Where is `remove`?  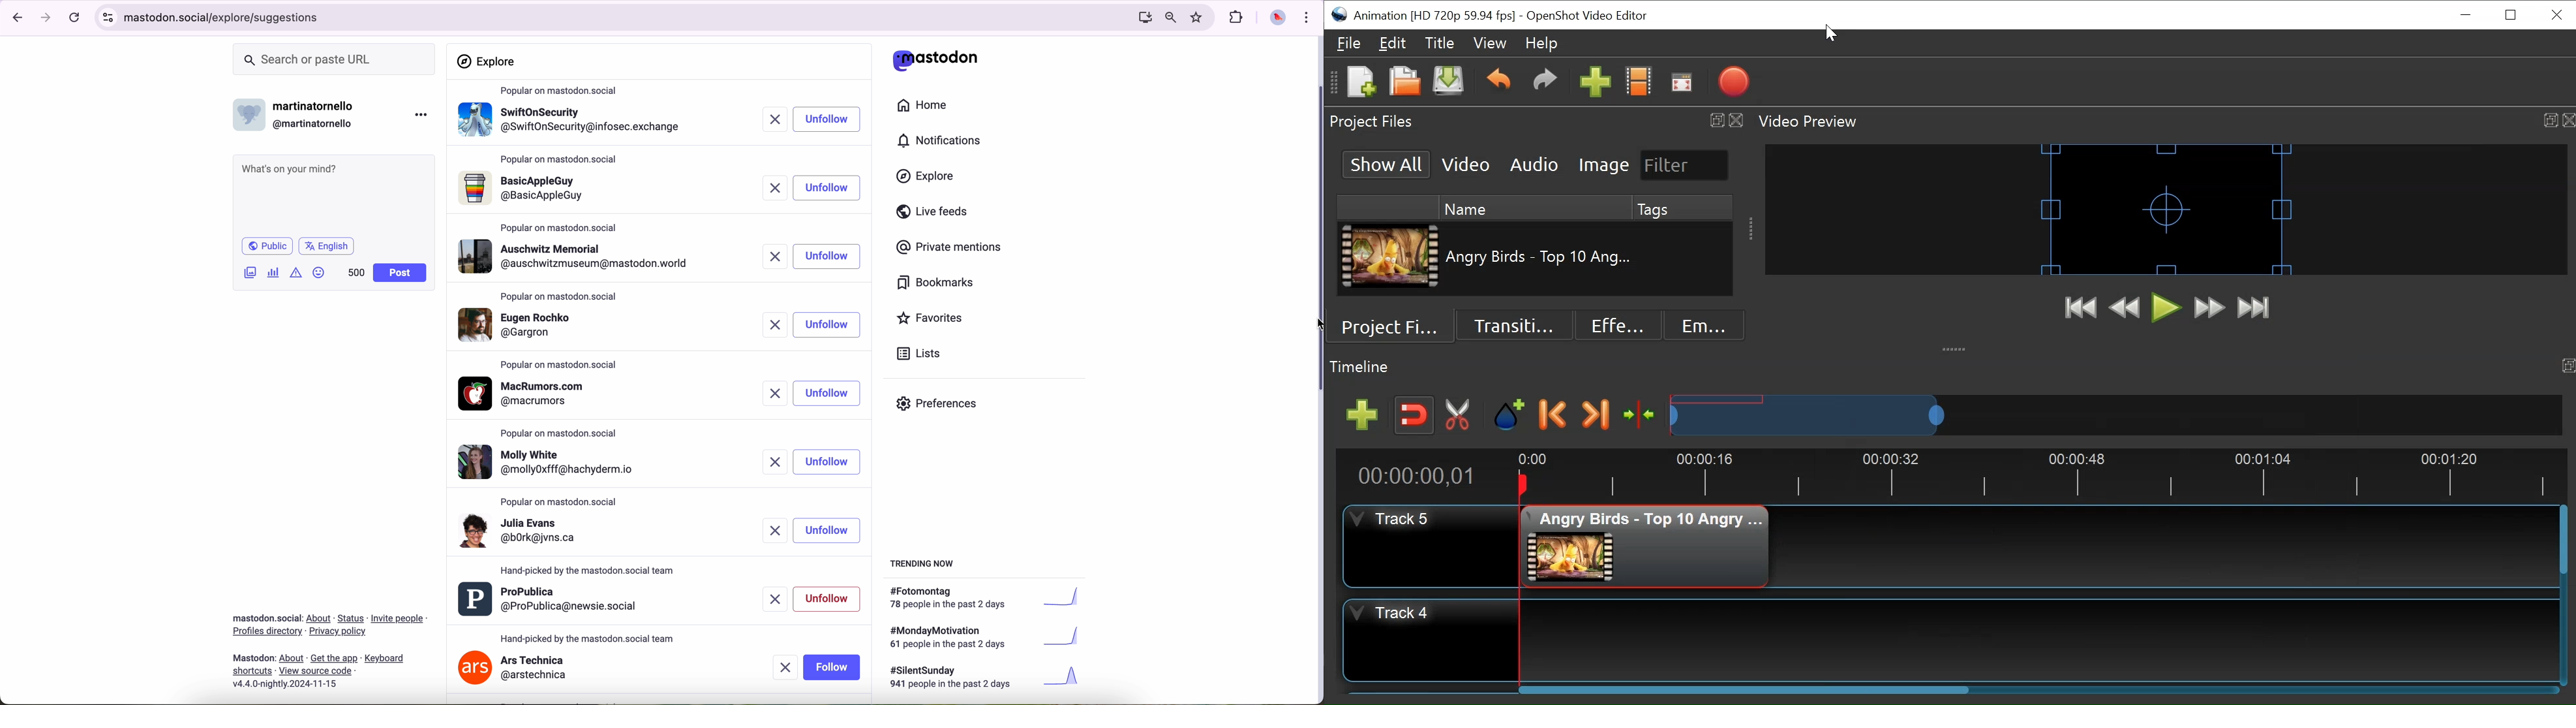 remove is located at coordinates (775, 393).